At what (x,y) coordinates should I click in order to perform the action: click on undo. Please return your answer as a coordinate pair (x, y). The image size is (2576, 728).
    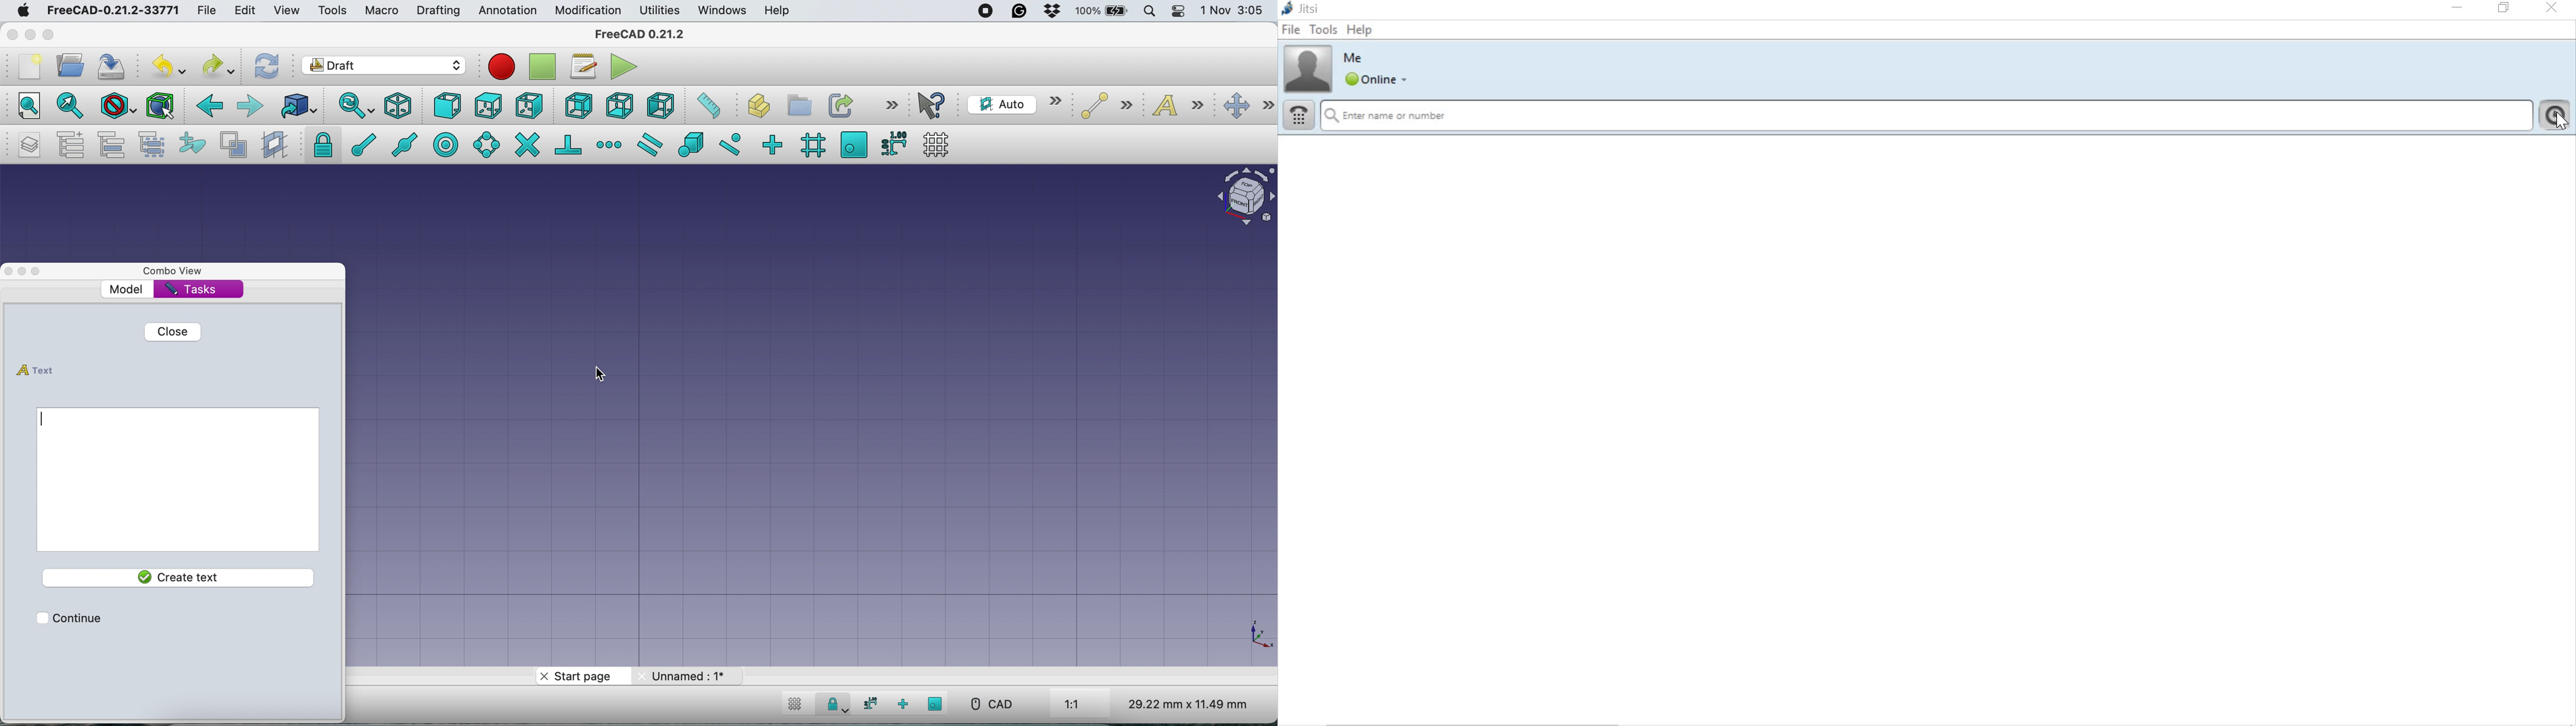
    Looking at the image, I should click on (173, 64).